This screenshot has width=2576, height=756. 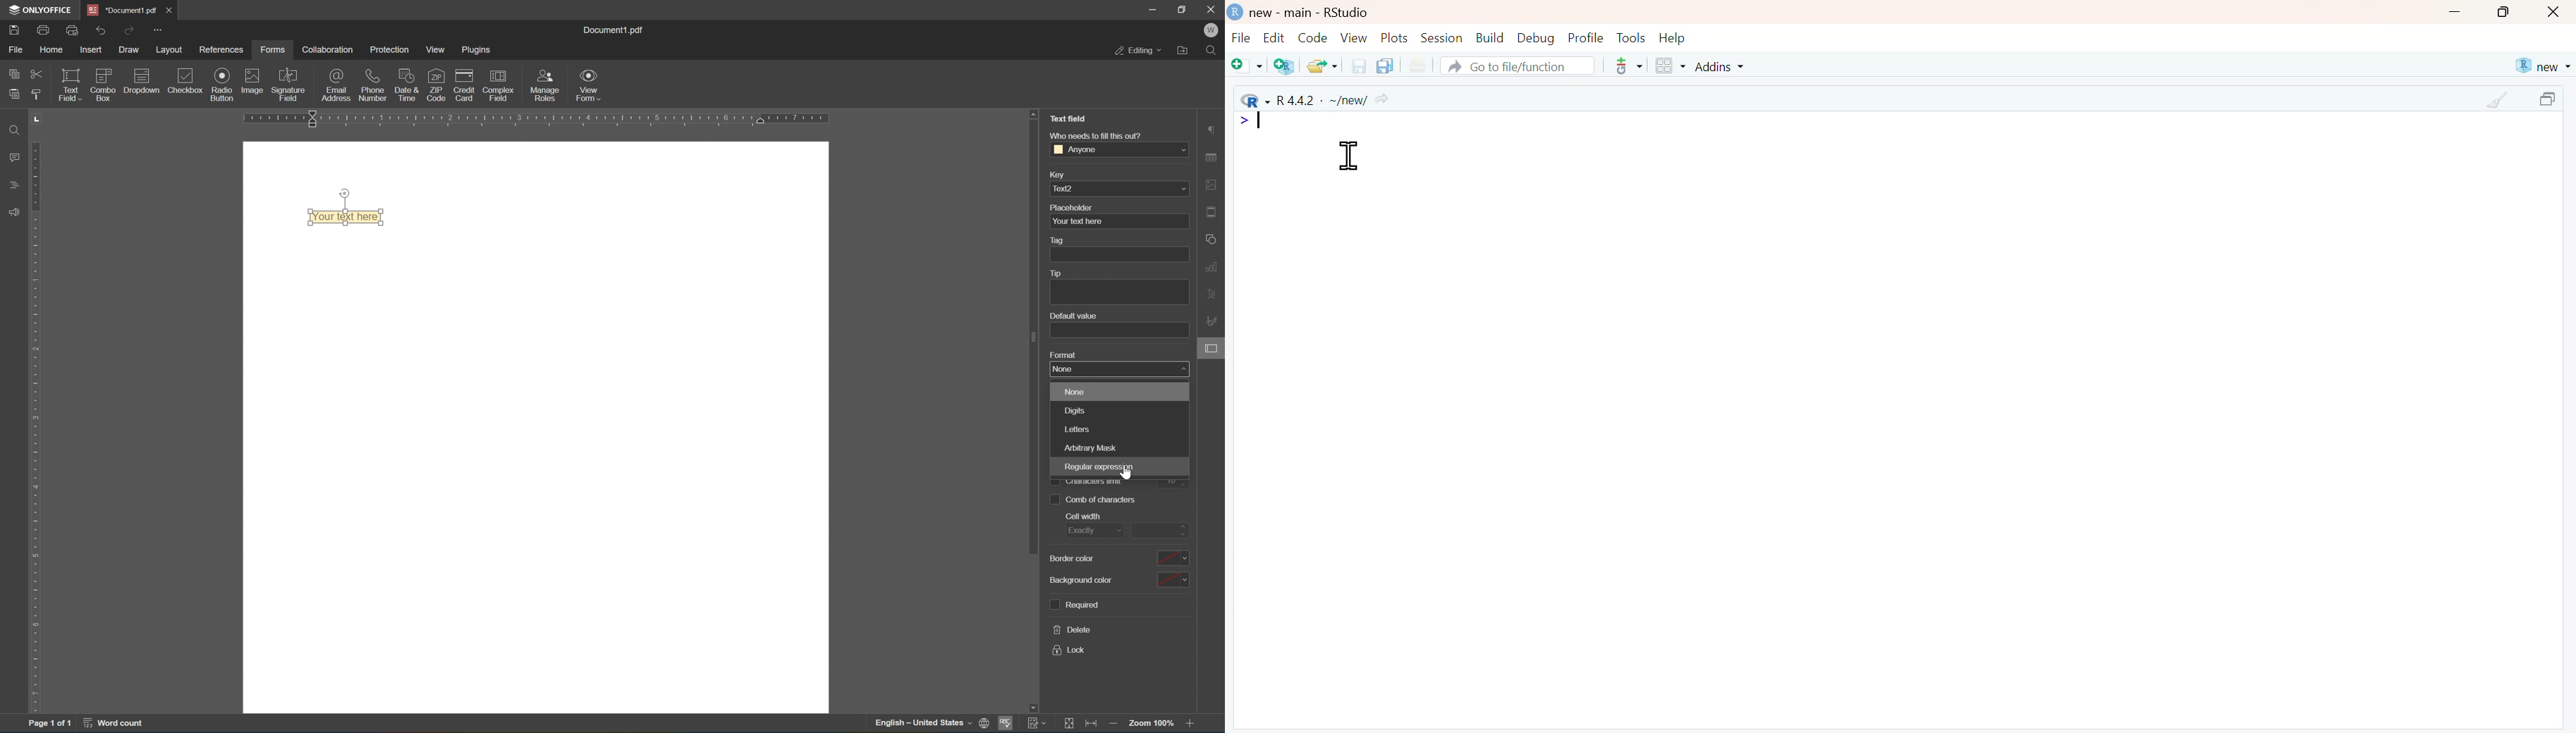 I want to click on zoom in, so click(x=1191, y=723).